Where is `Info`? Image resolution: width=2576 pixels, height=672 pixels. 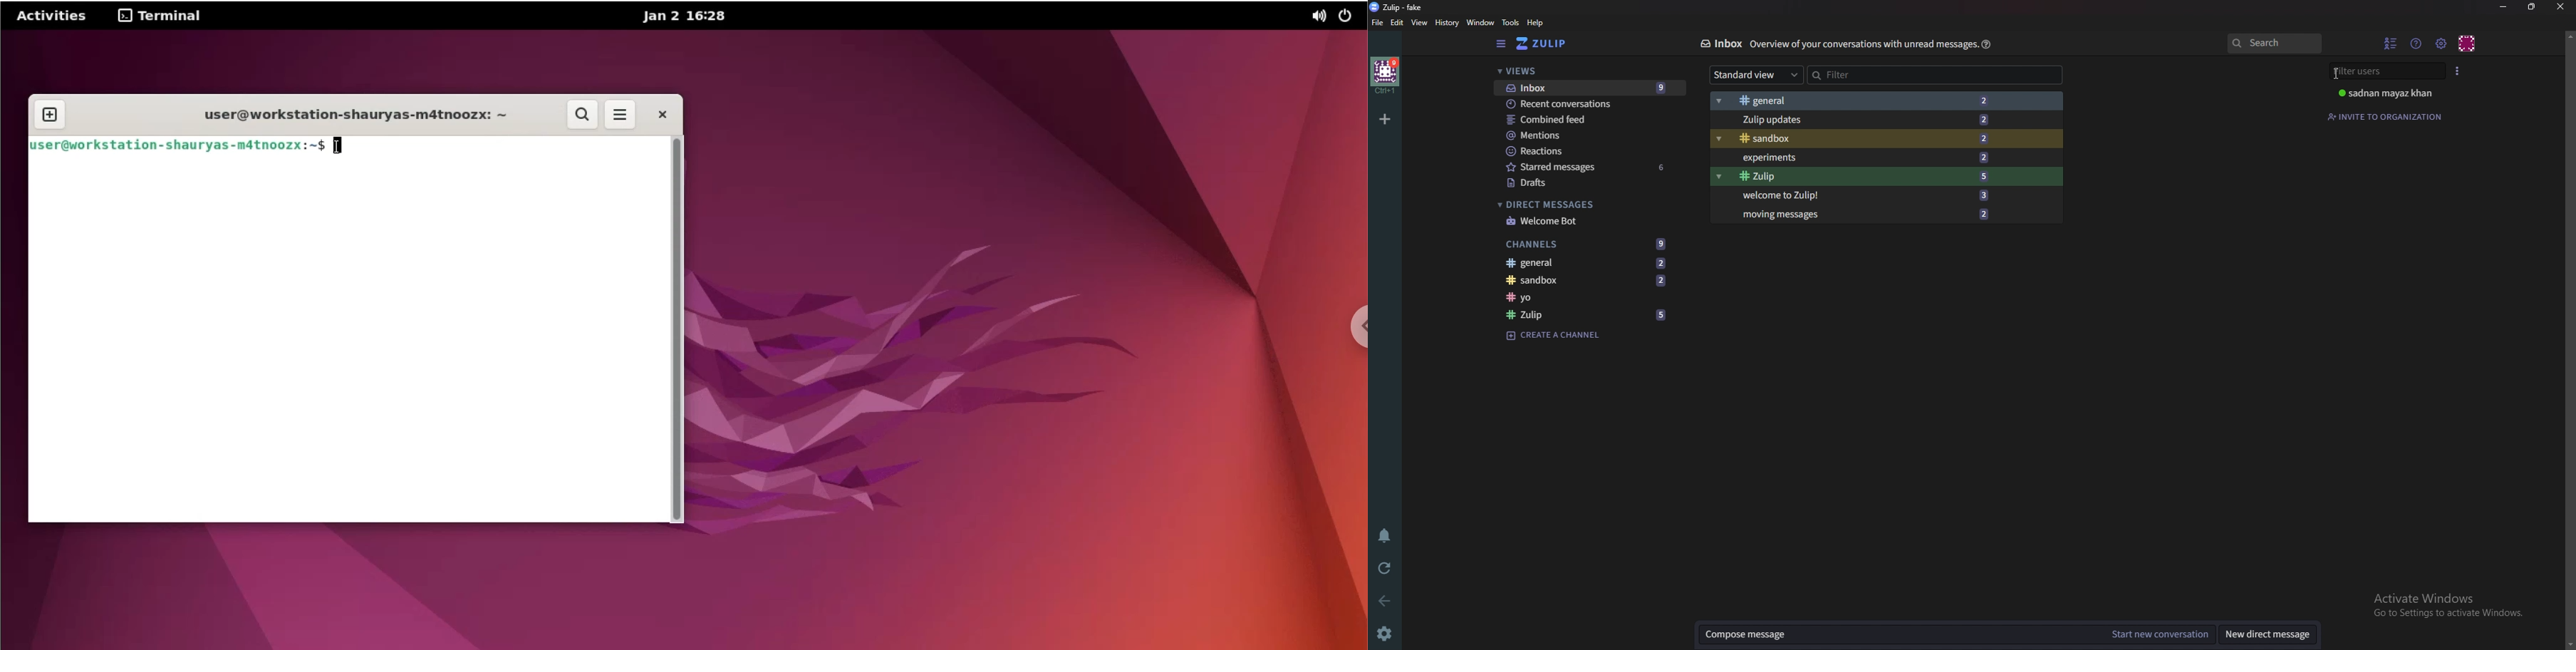 Info is located at coordinates (1863, 45).